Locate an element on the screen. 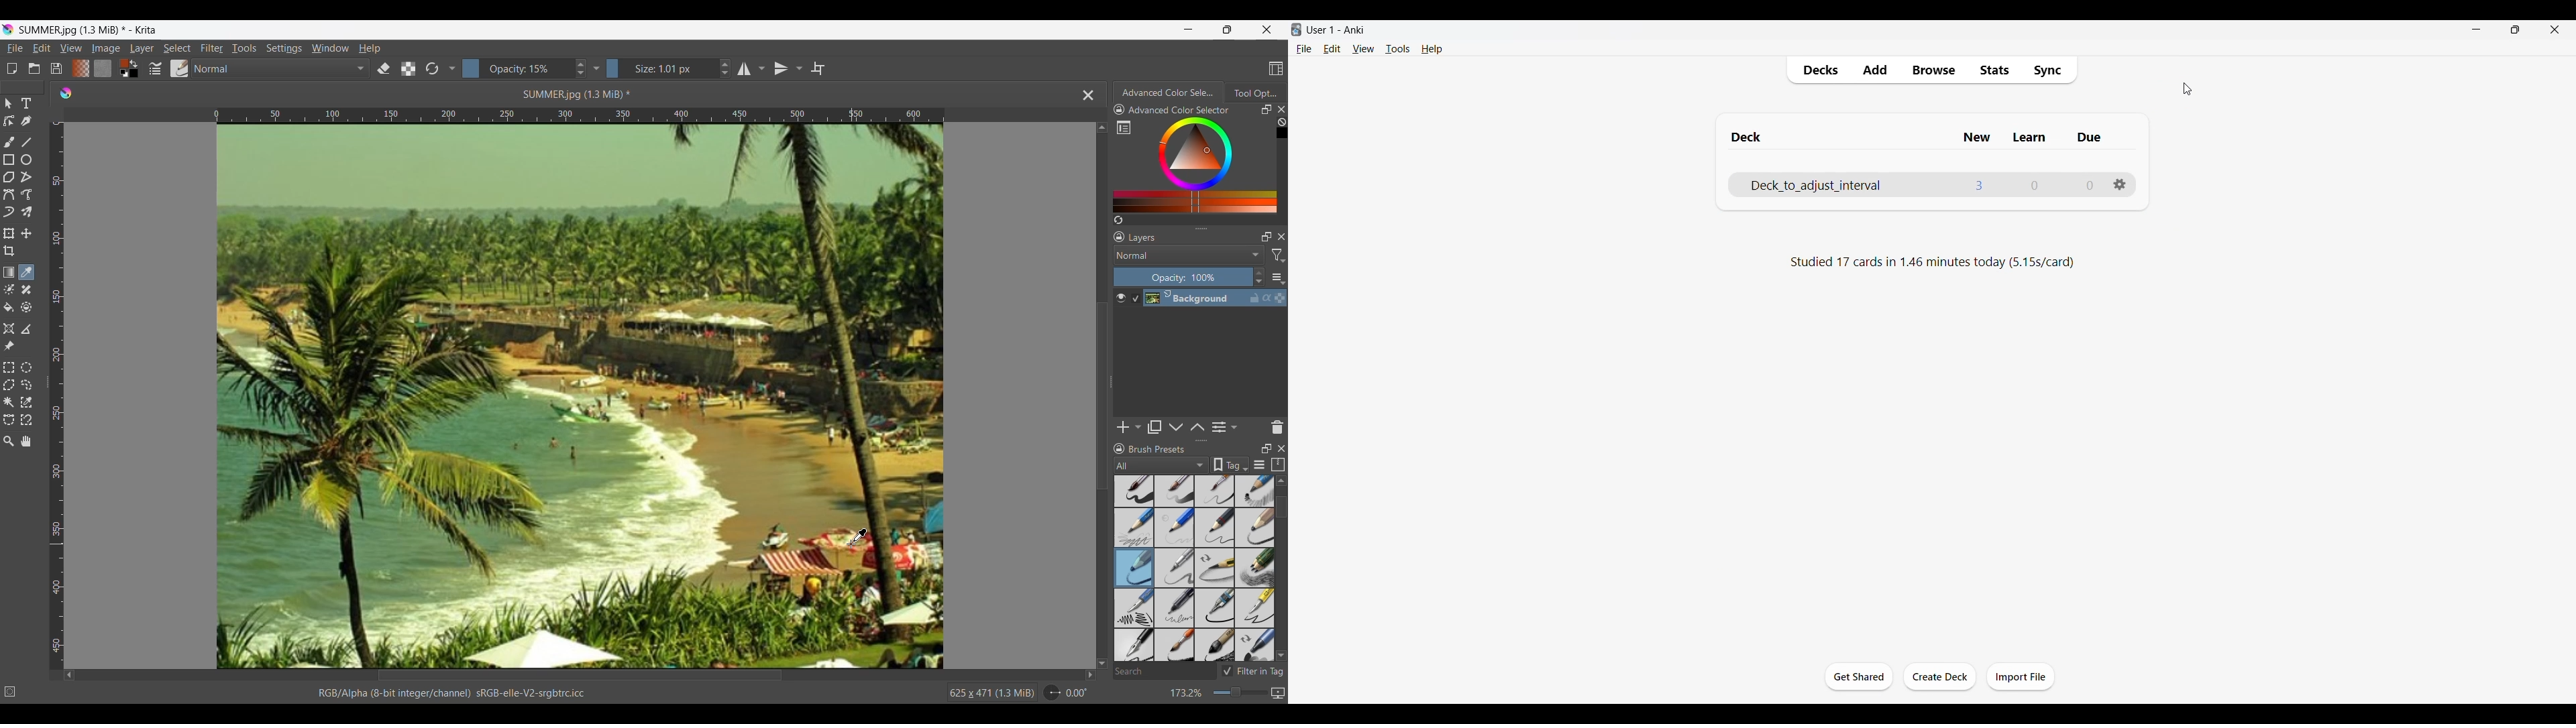 The width and height of the screenshot is (2576, 728). File menu is located at coordinates (1303, 50).